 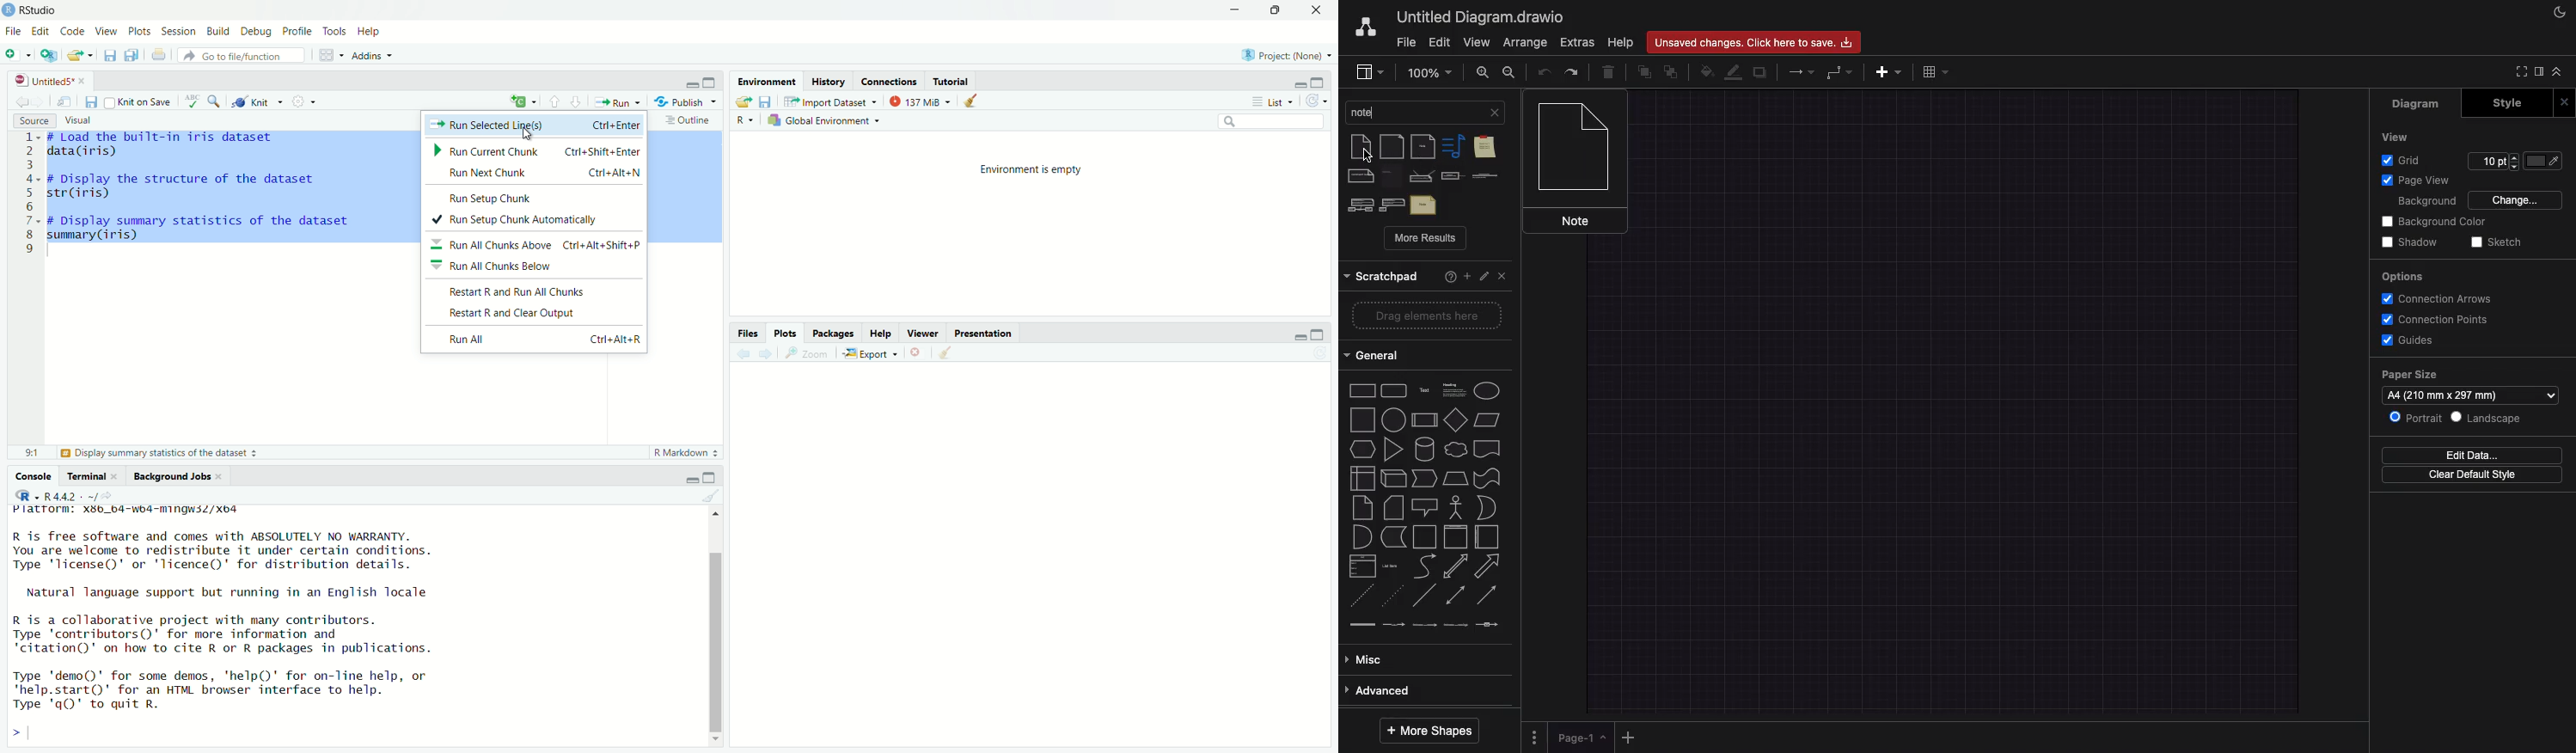 What do you see at coordinates (690, 478) in the screenshot?
I see `Hide` at bounding box center [690, 478].